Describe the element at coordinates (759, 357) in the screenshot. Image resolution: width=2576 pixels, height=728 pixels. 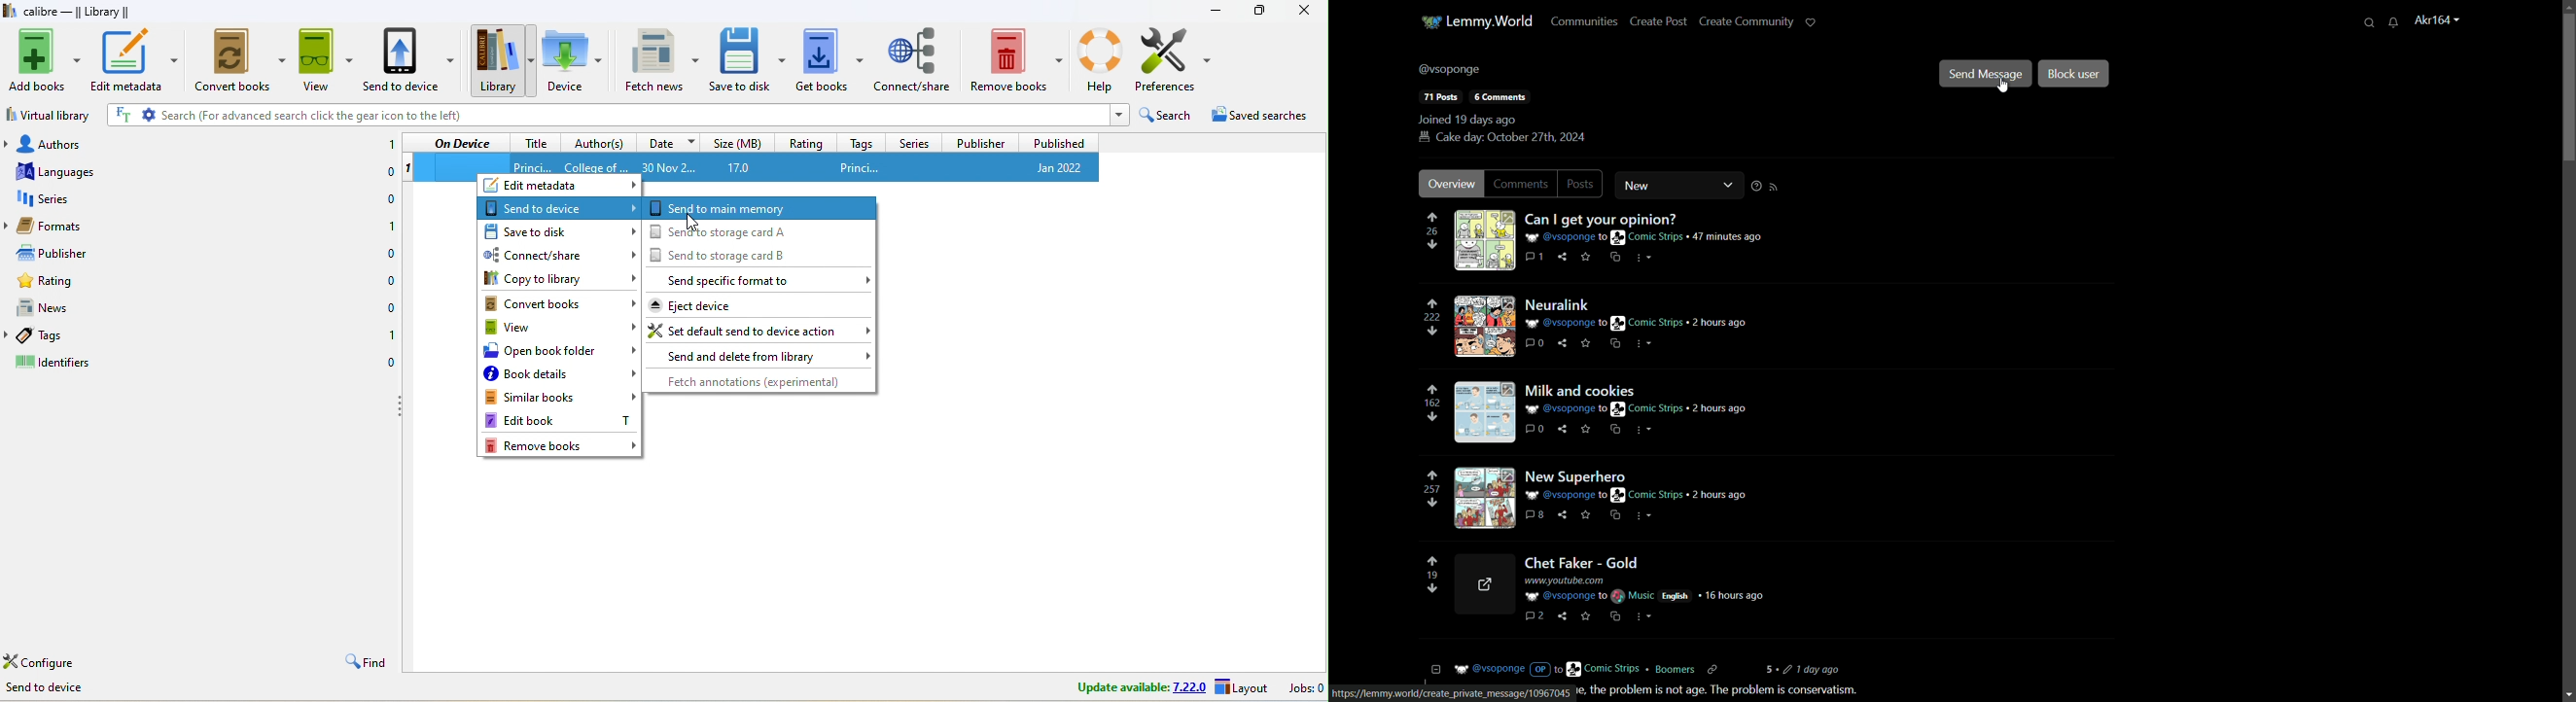
I see `send and delete from library` at that location.